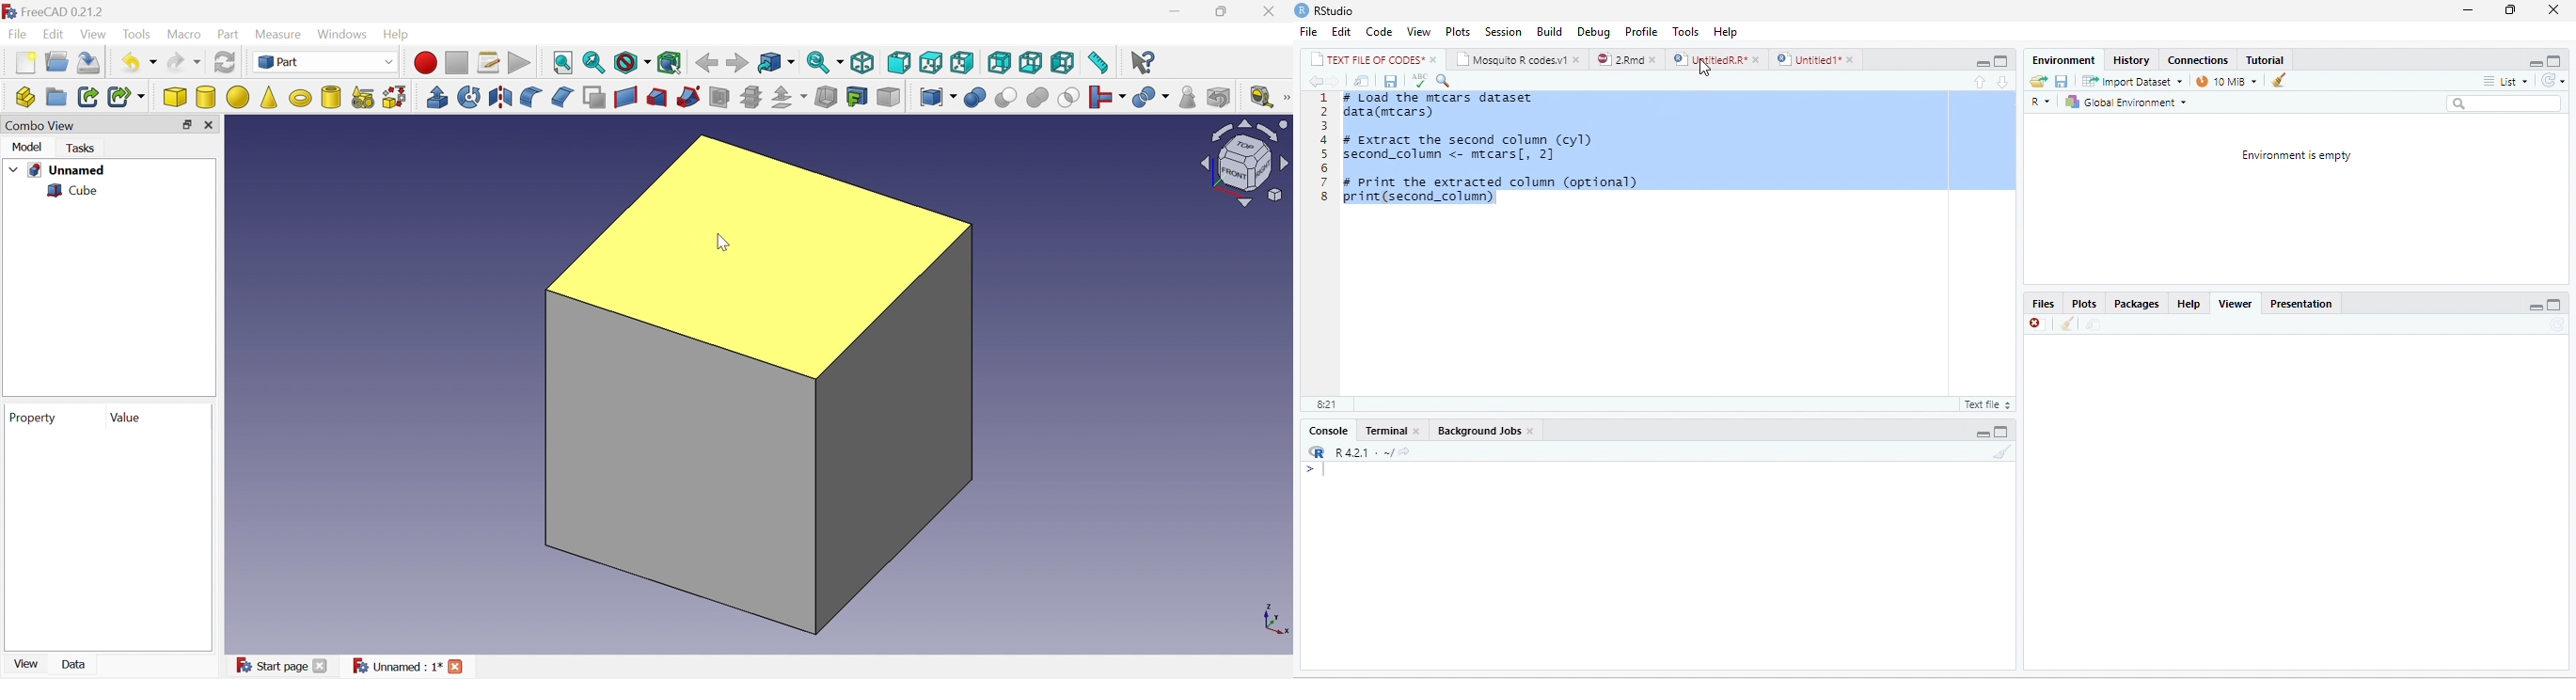 Image resolution: width=2576 pixels, height=700 pixels. I want to click on Isometric, so click(862, 62).